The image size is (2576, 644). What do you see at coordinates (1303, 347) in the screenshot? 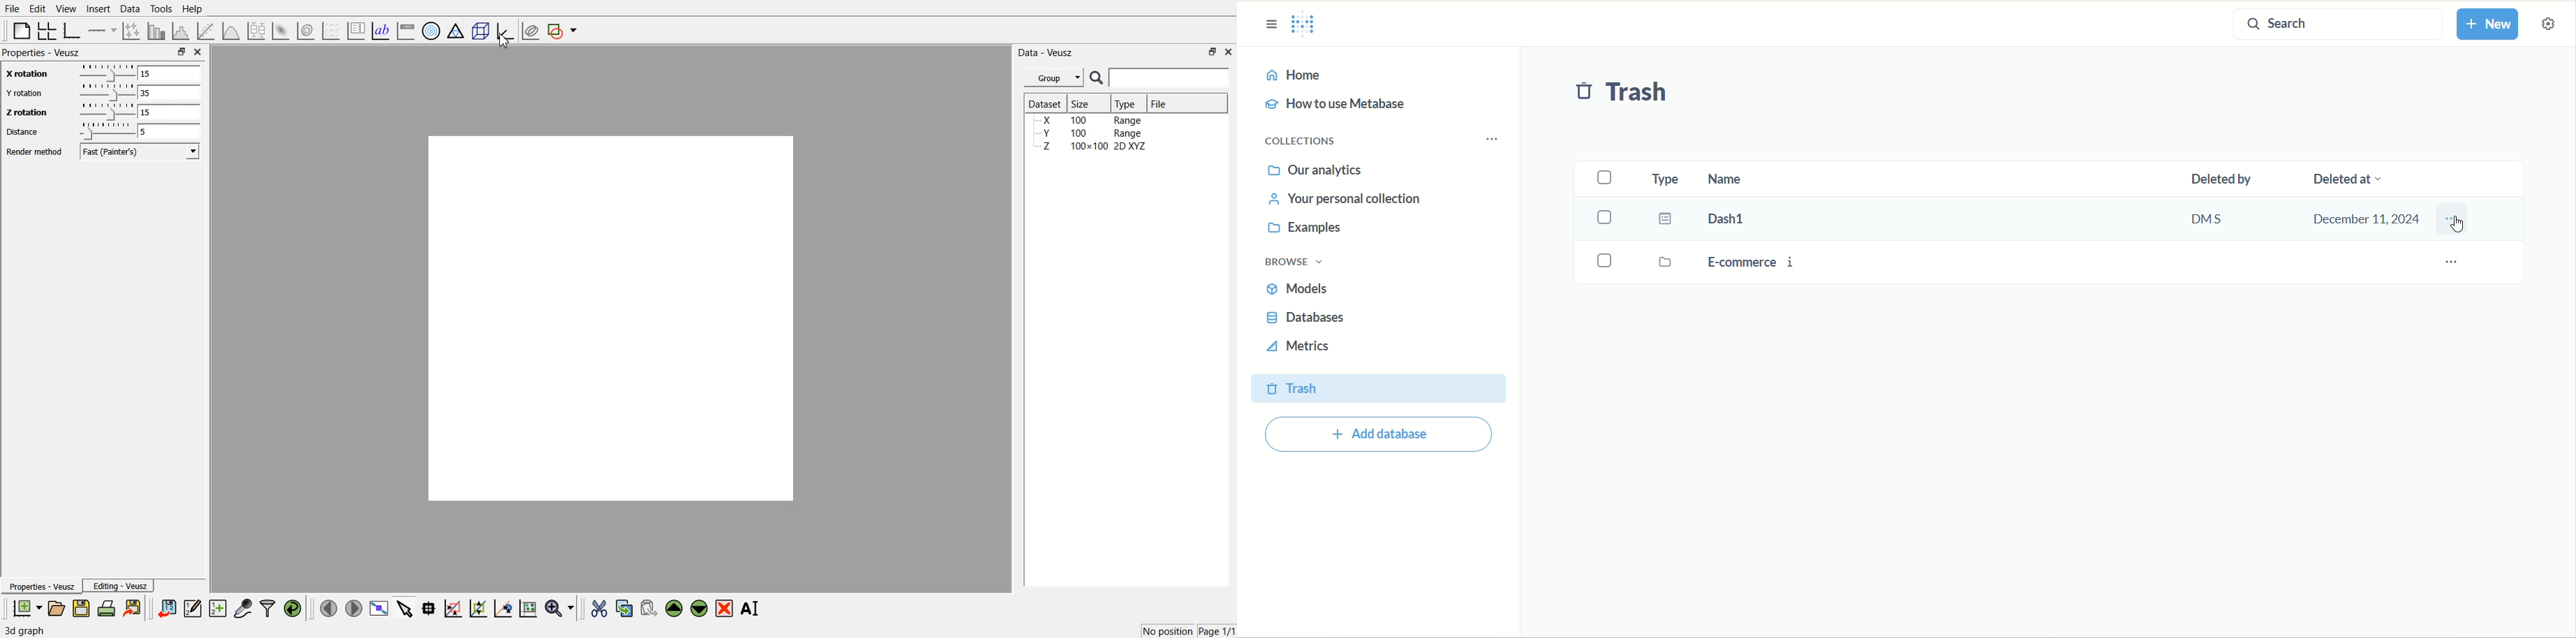
I see `metrics` at bounding box center [1303, 347].